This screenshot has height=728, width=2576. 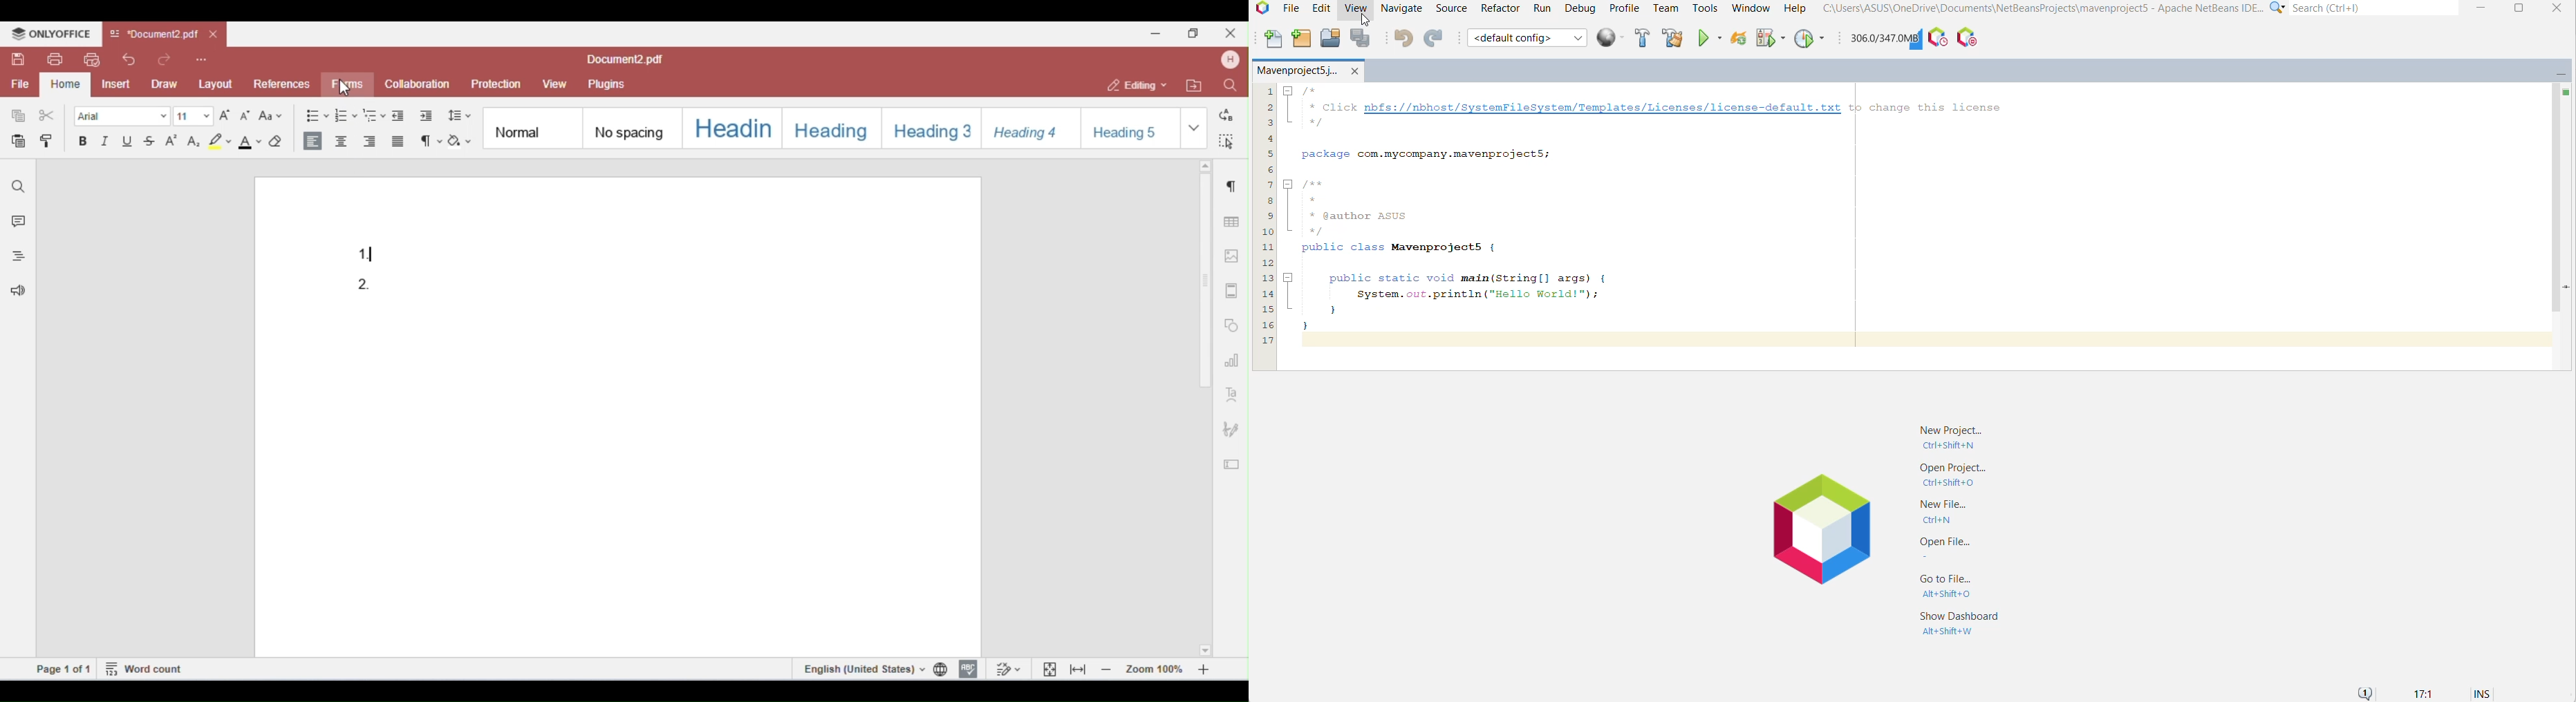 I want to click on home, so click(x=65, y=84).